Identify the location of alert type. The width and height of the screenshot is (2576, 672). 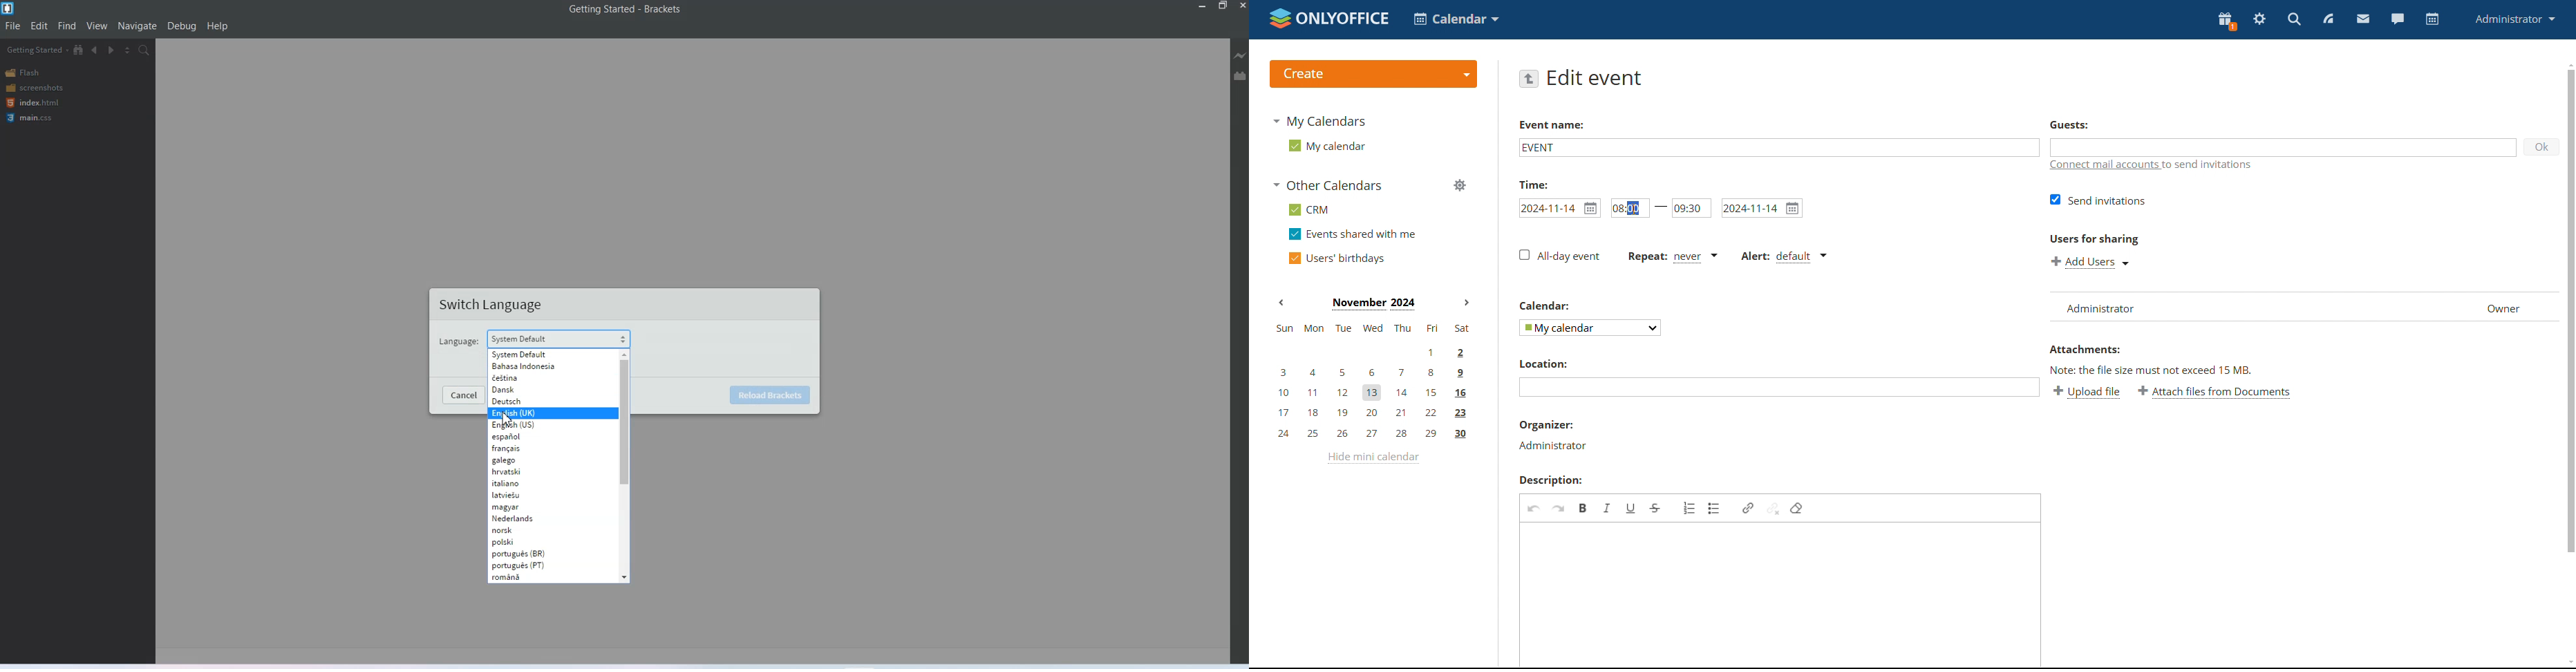
(1784, 256).